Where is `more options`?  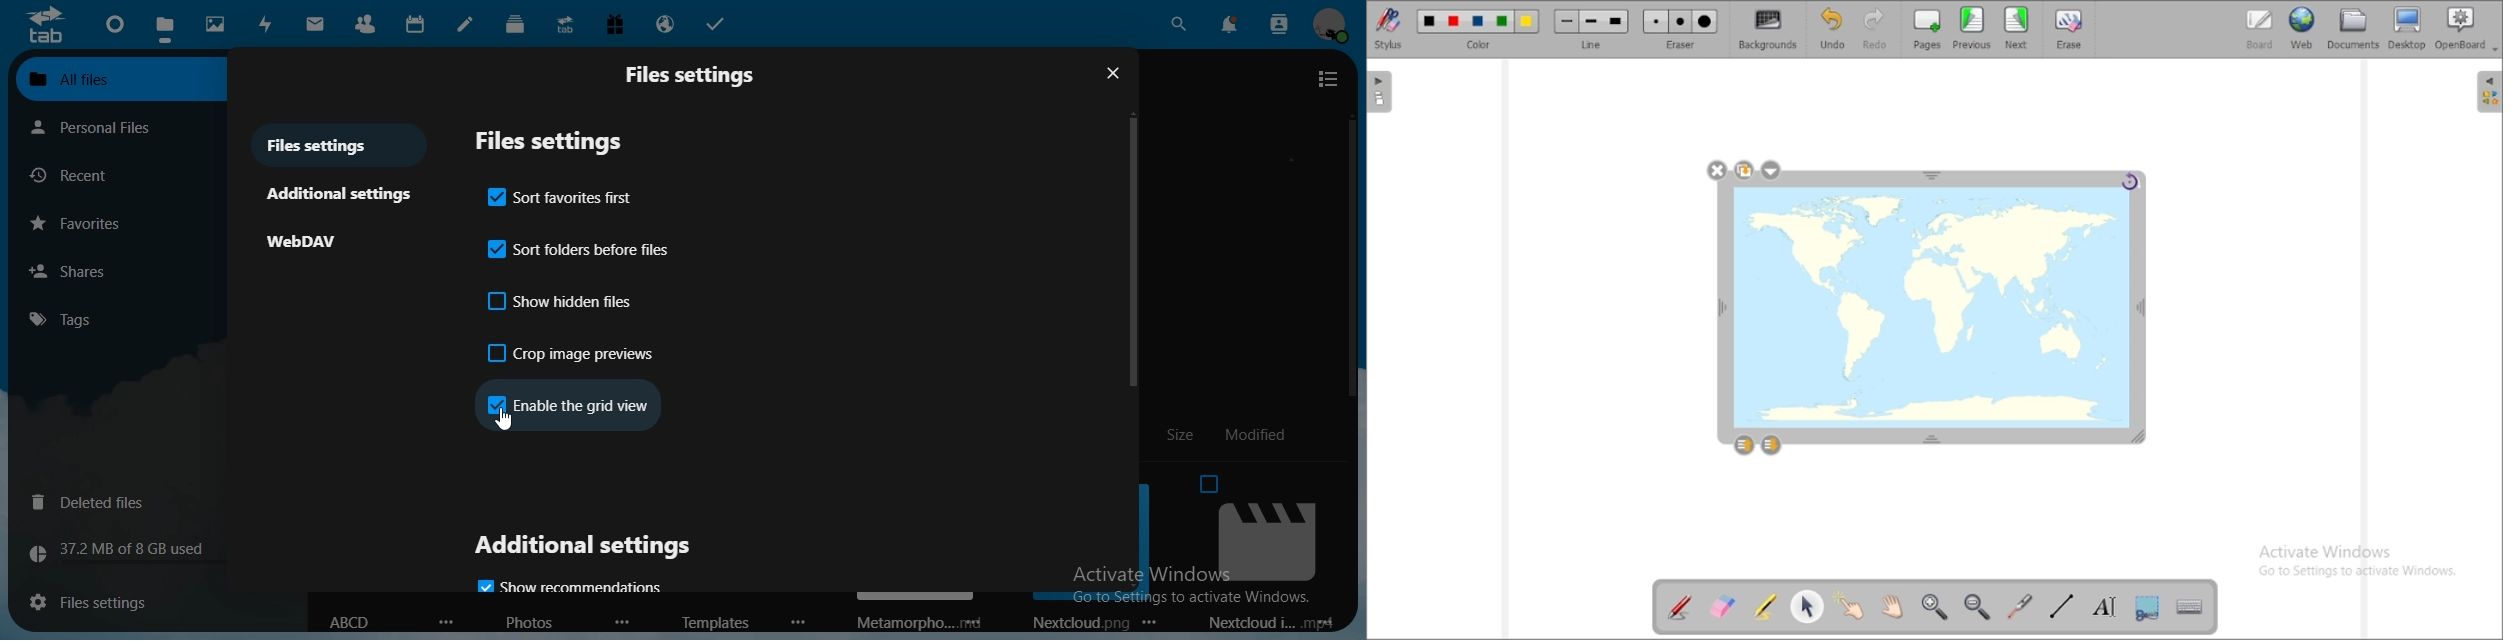
more options is located at coordinates (975, 620).